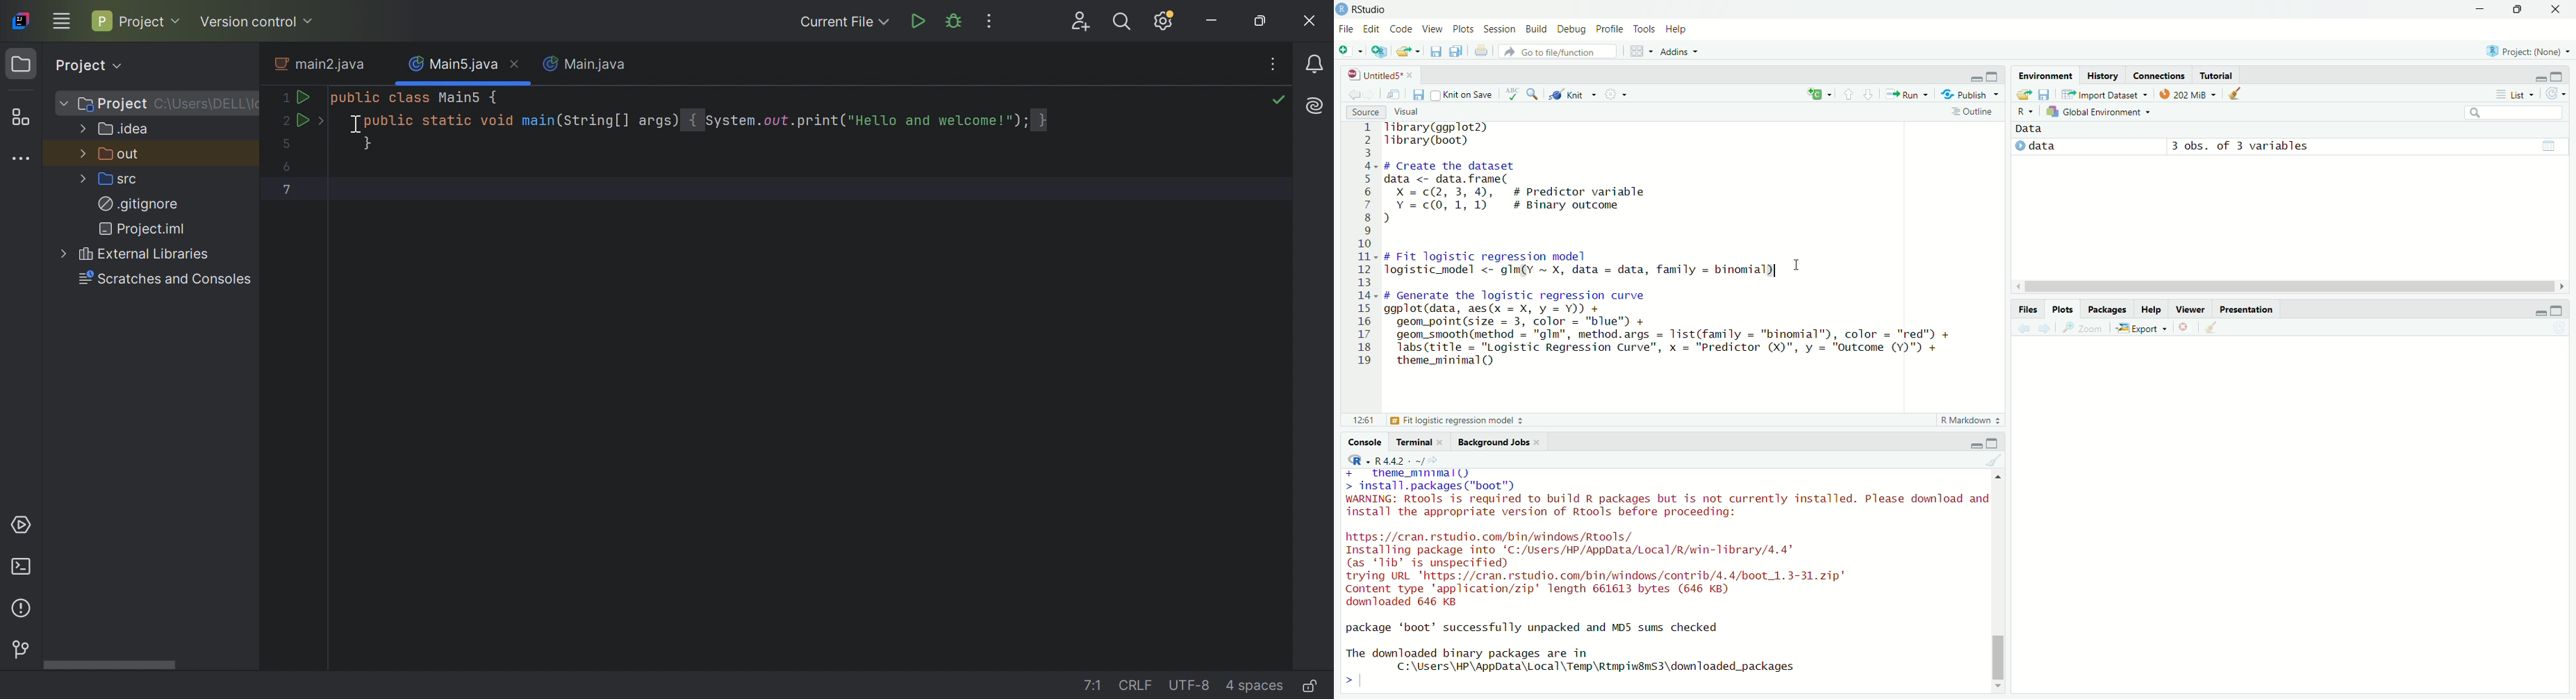 The image size is (2576, 700). I want to click on Build, so click(1536, 28).